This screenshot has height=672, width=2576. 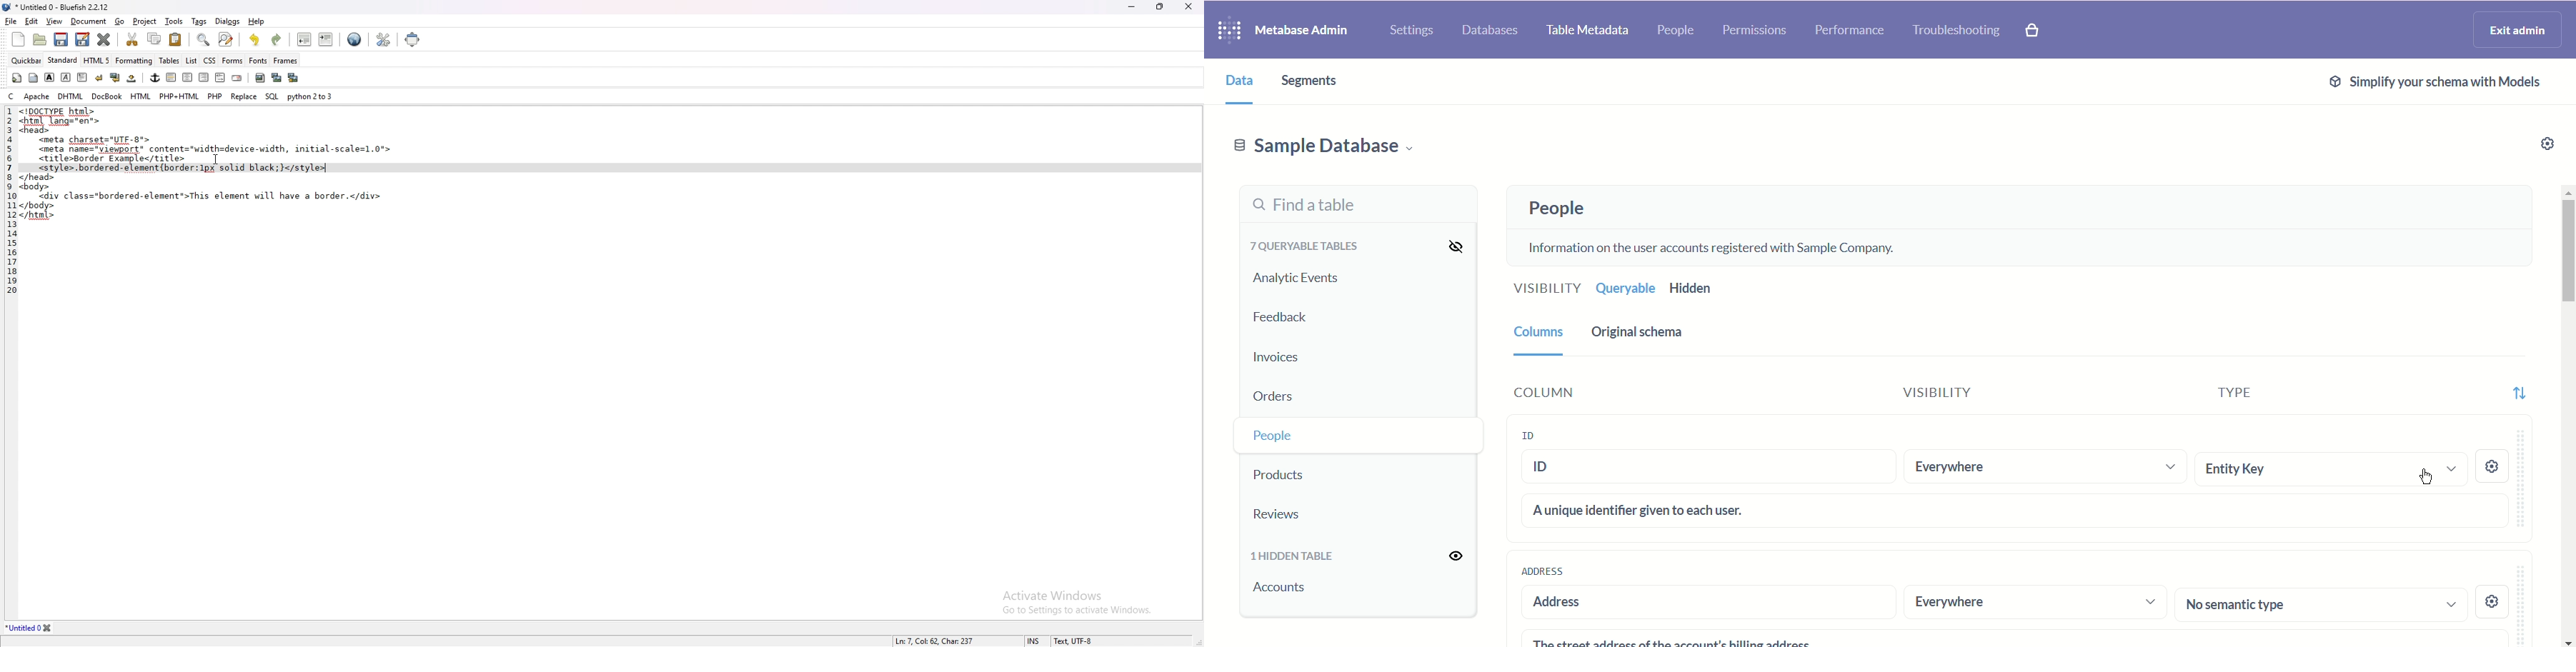 What do you see at coordinates (215, 159) in the screenshot?
I see `Cursor` at bounding box center [215, 159].